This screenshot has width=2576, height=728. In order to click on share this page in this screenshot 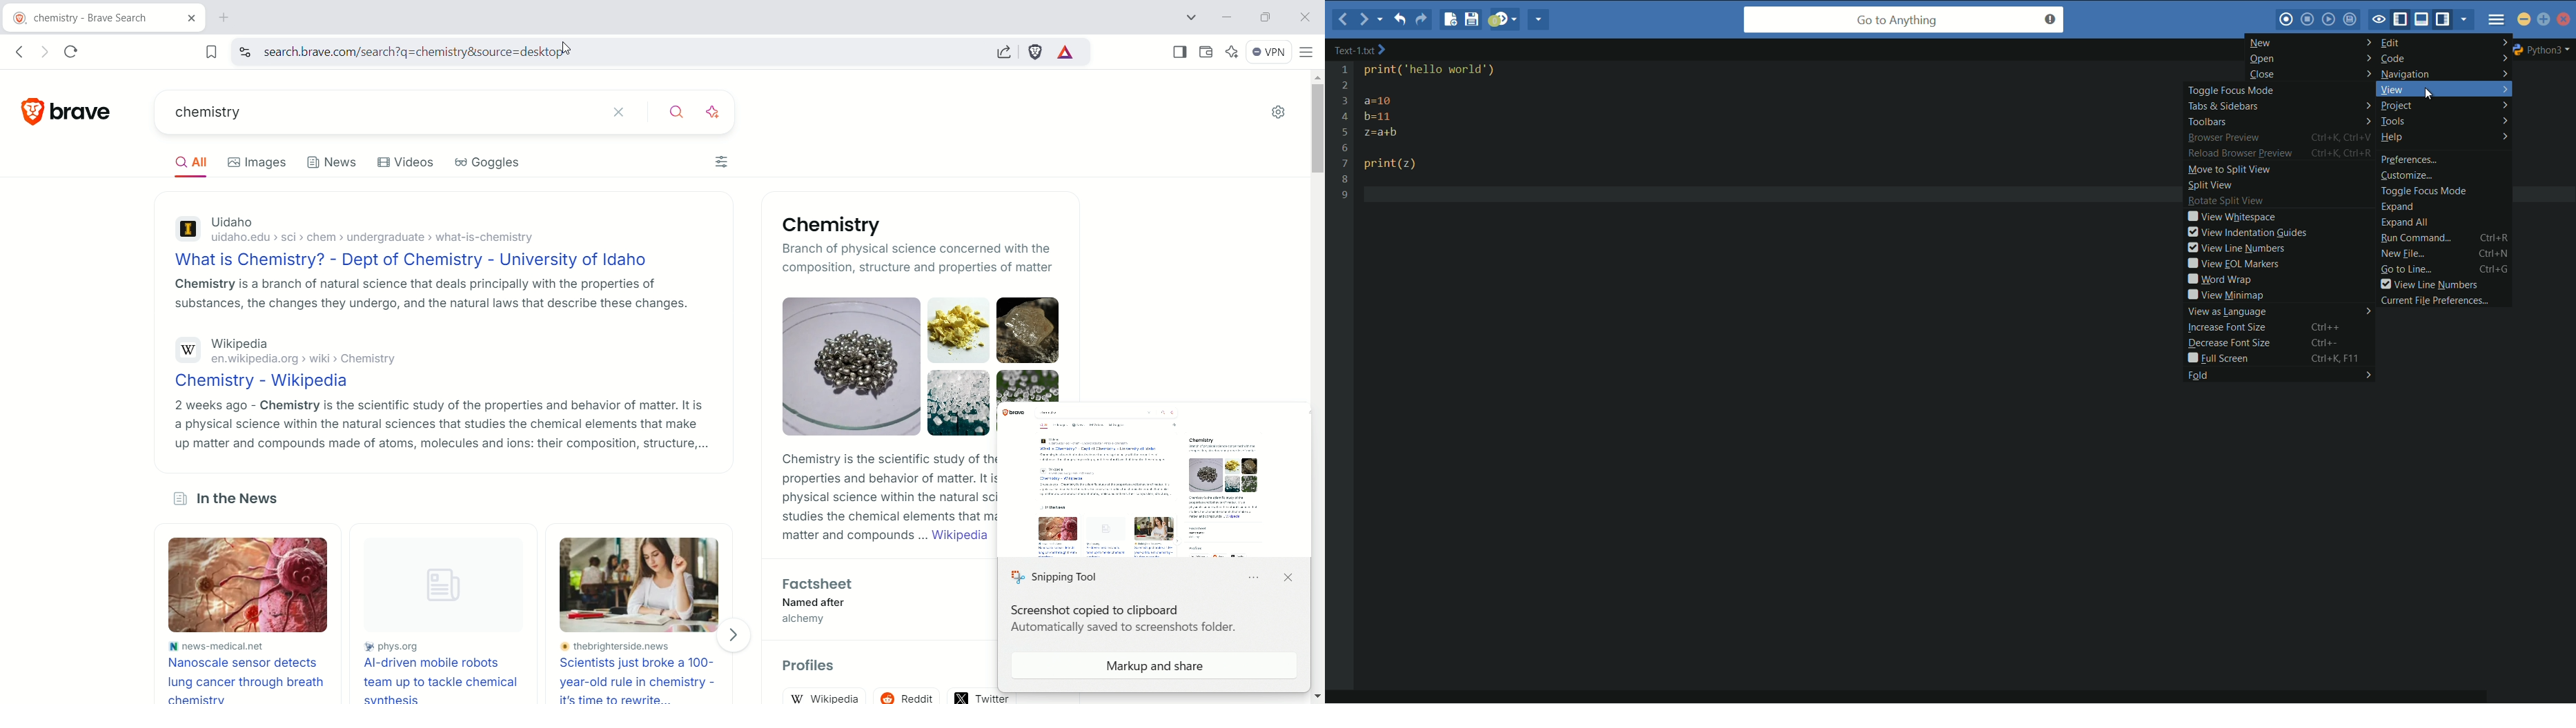, I will do `click(1004, 51)`.